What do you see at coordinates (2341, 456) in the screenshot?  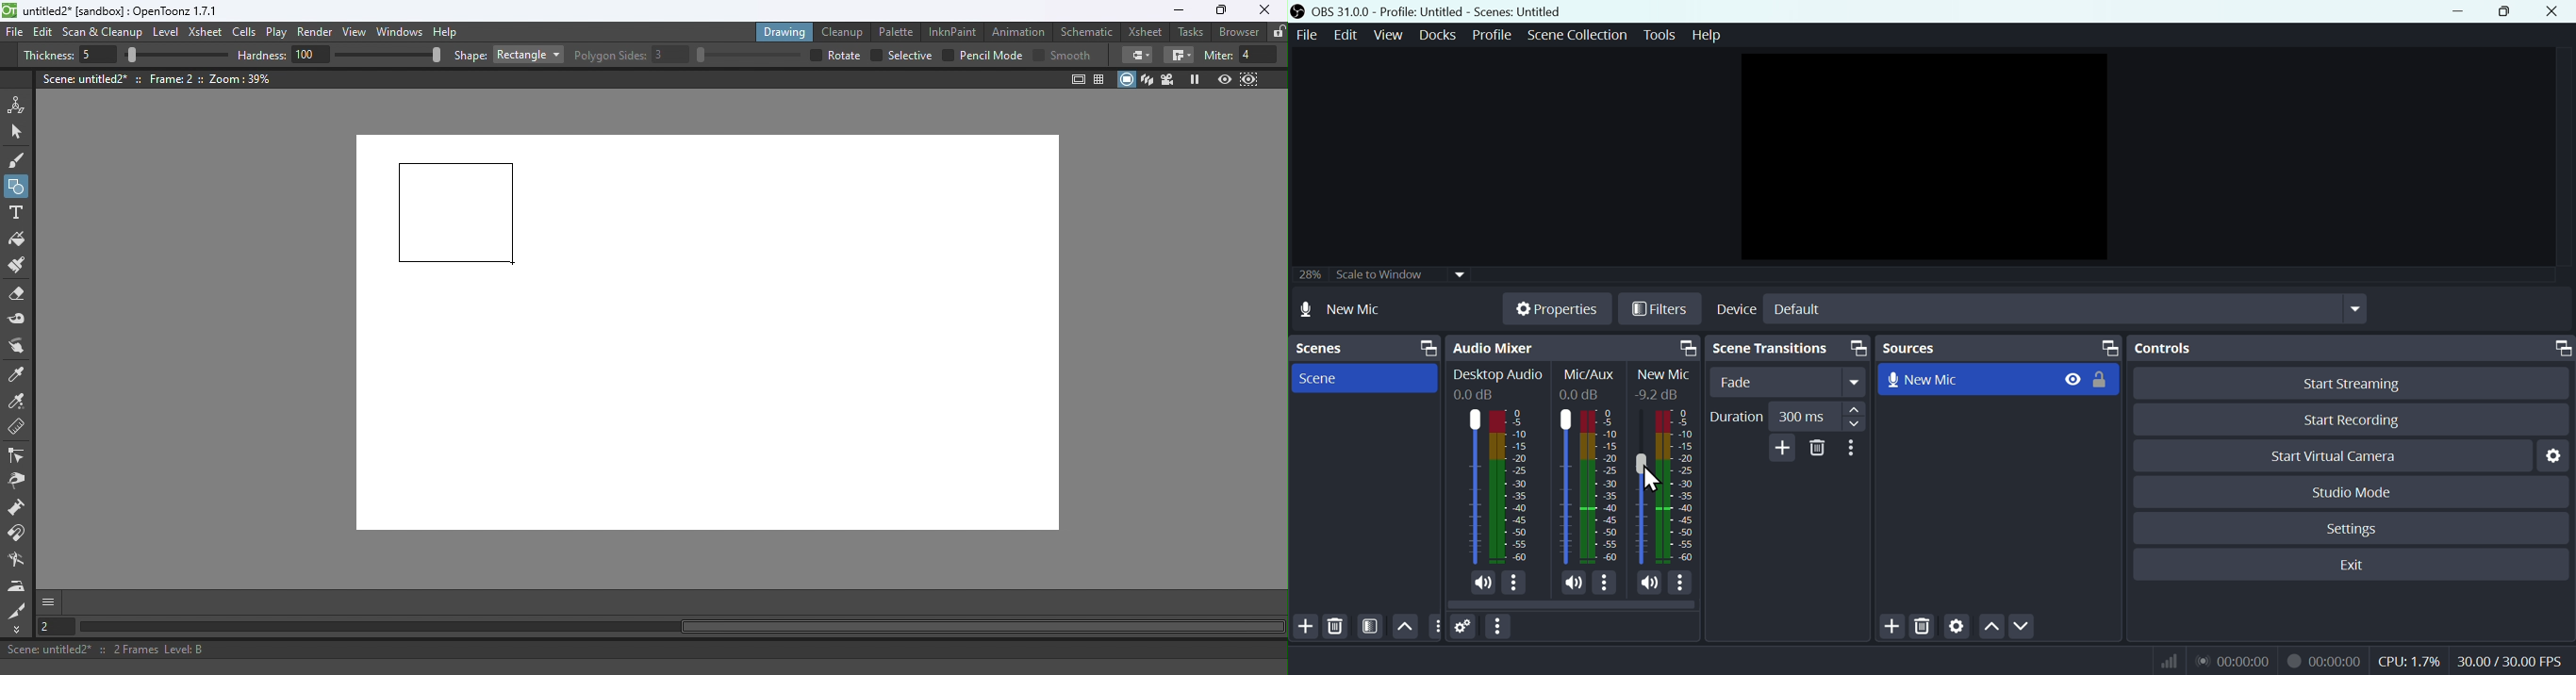 I see `start Virtual camera` at bounding box center [2341, 456].